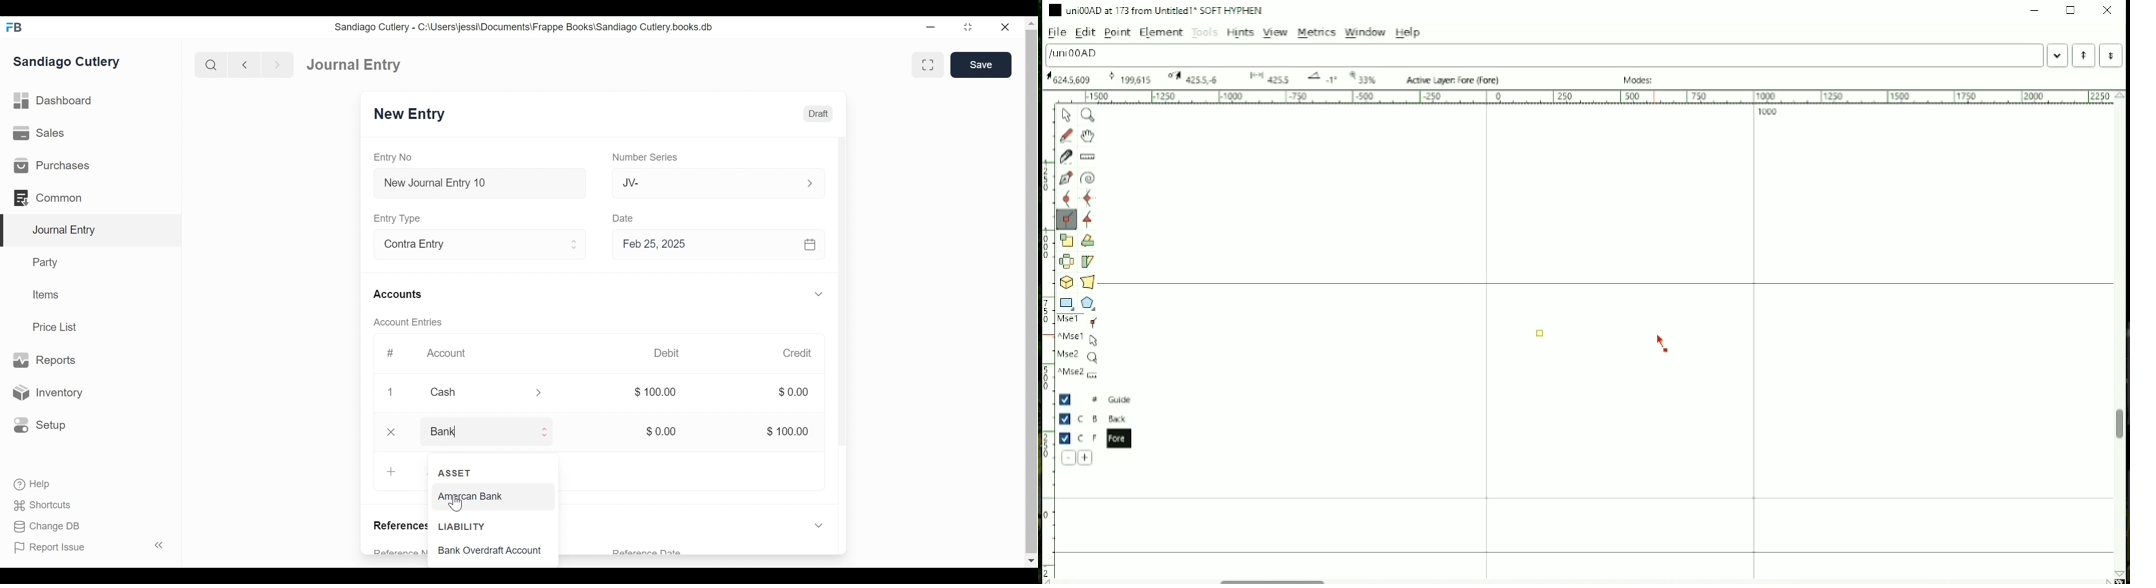 This screenshot has width=2156, height=588. What do you see at coordinates (47, 296) in the screenshot?
I see `Items` at bounding box center [47, 296].